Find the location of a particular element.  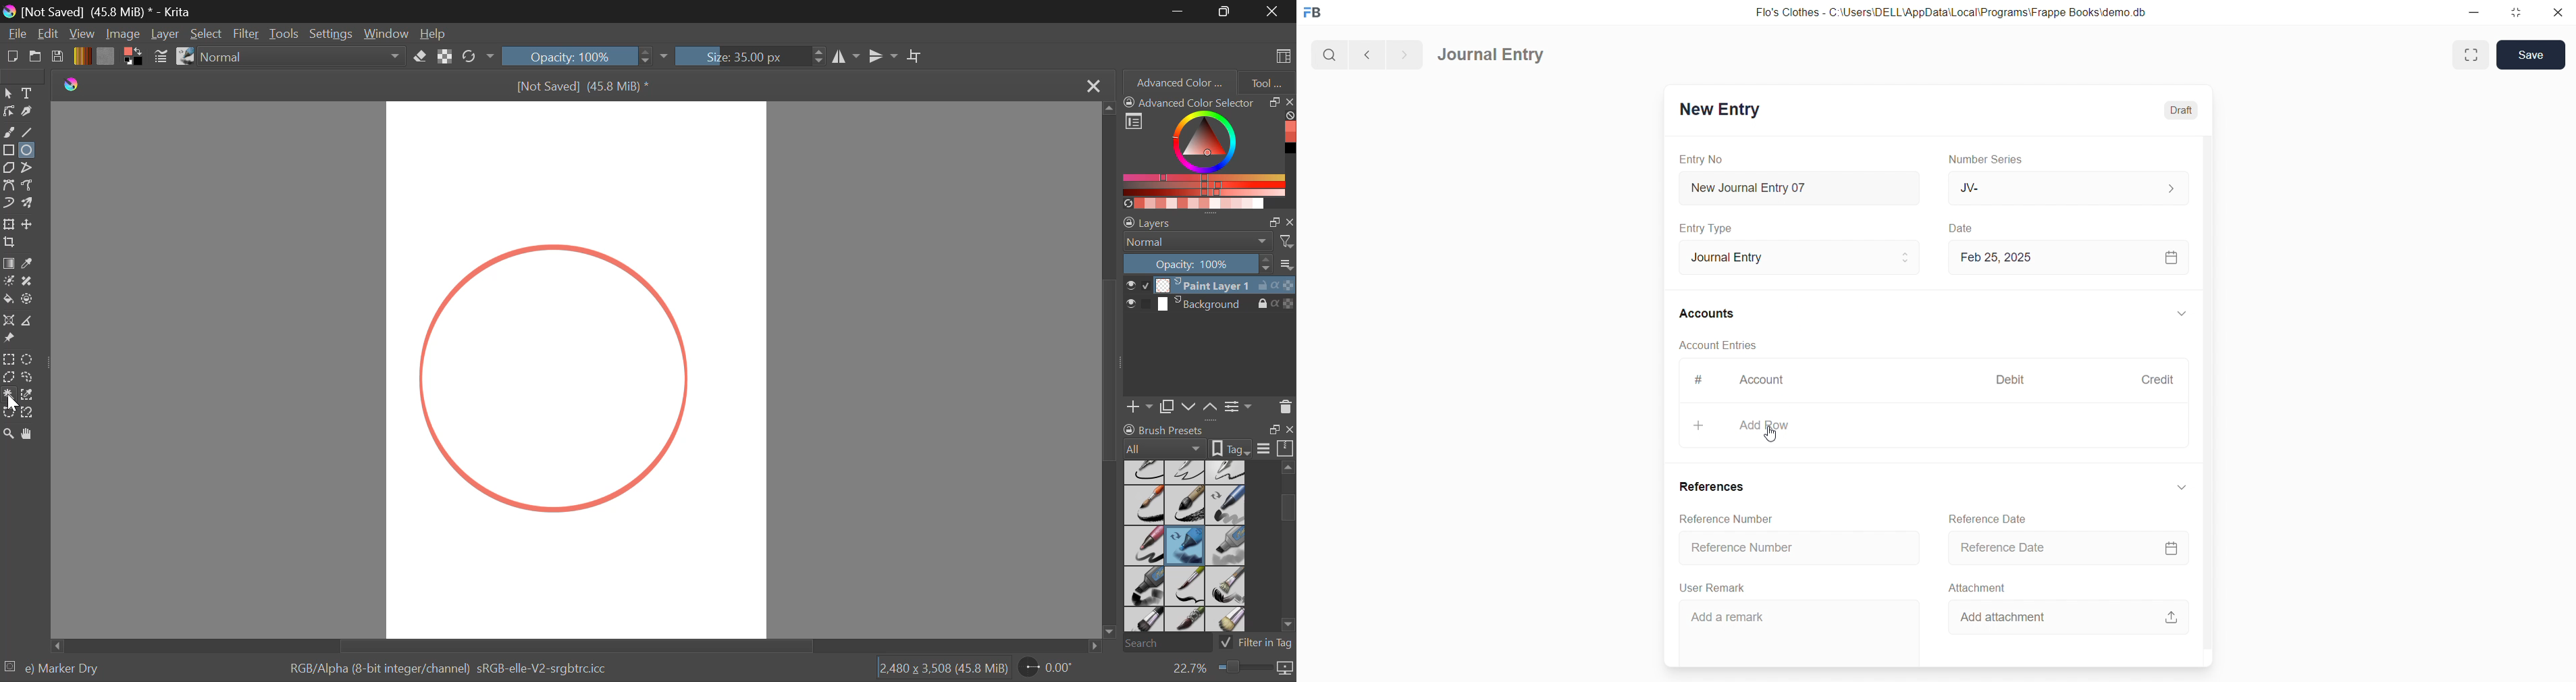

Scroll Bar is located at coordinates (1111, 373).